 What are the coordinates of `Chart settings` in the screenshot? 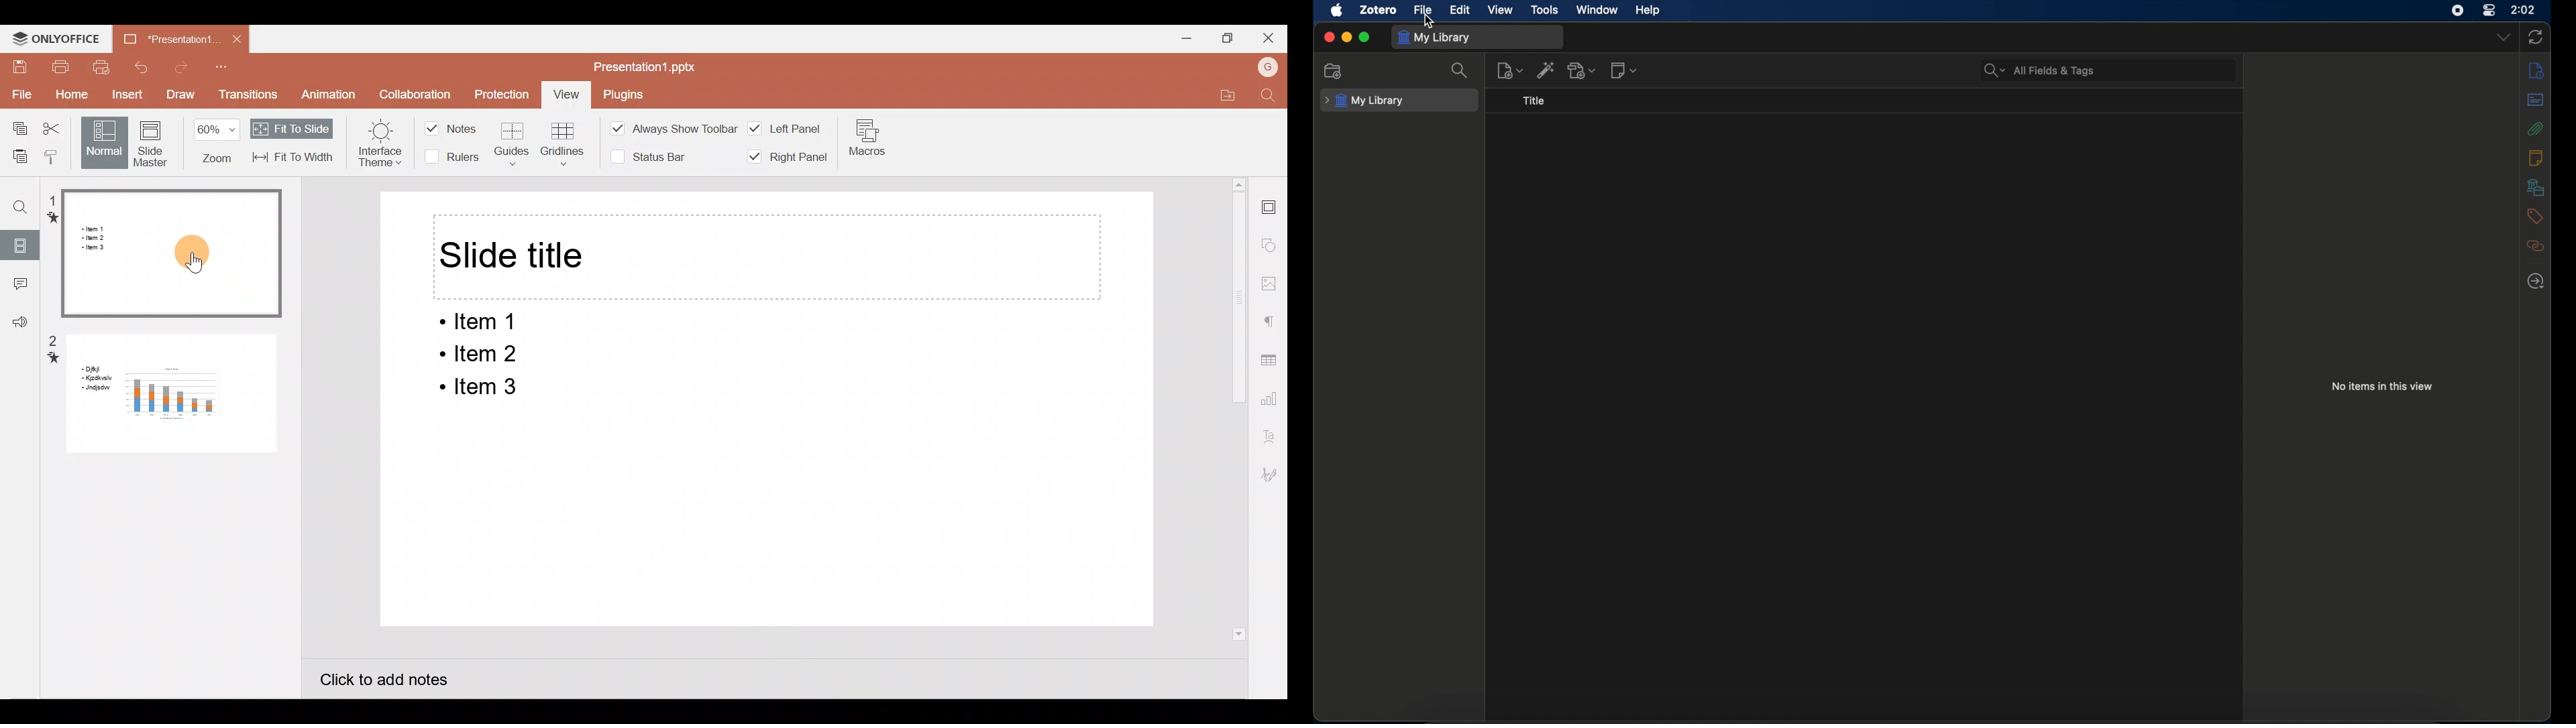 It's located at (1272, 396).